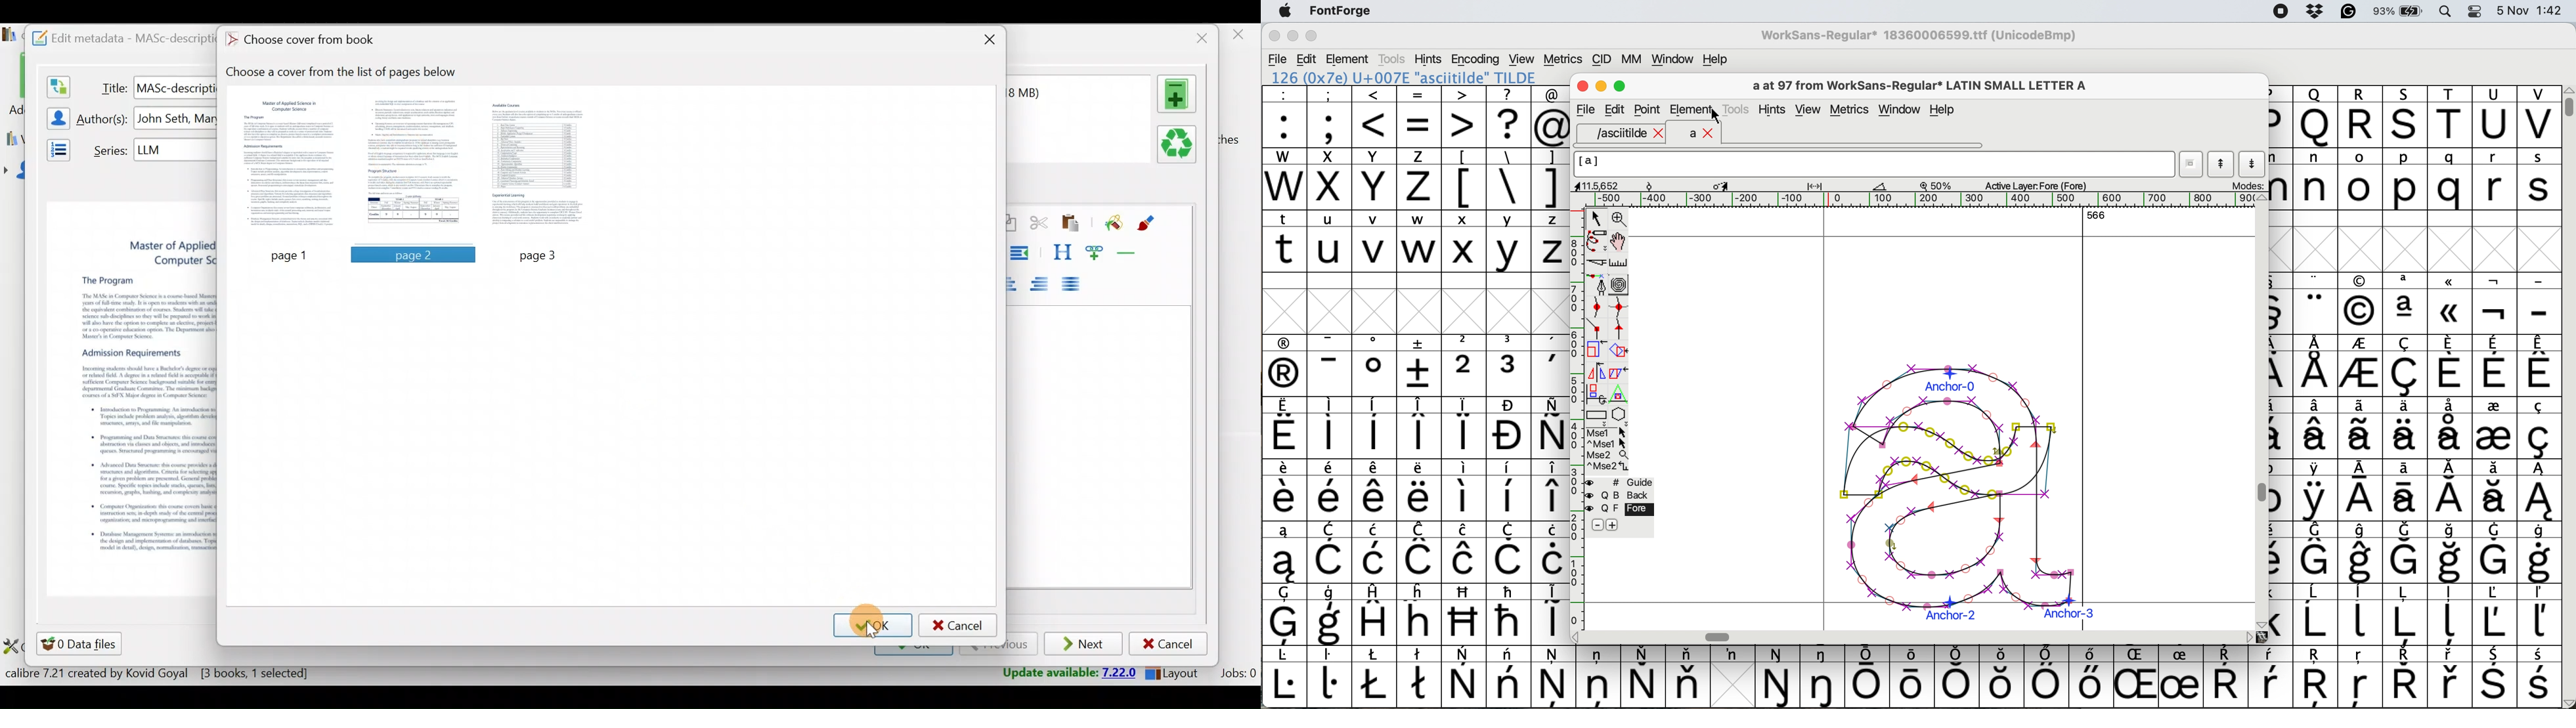  What do you see at coordinates (1948, 462) in the screenshot?
I see `glyph copied and pasted` at bounding box center [1948, 462].